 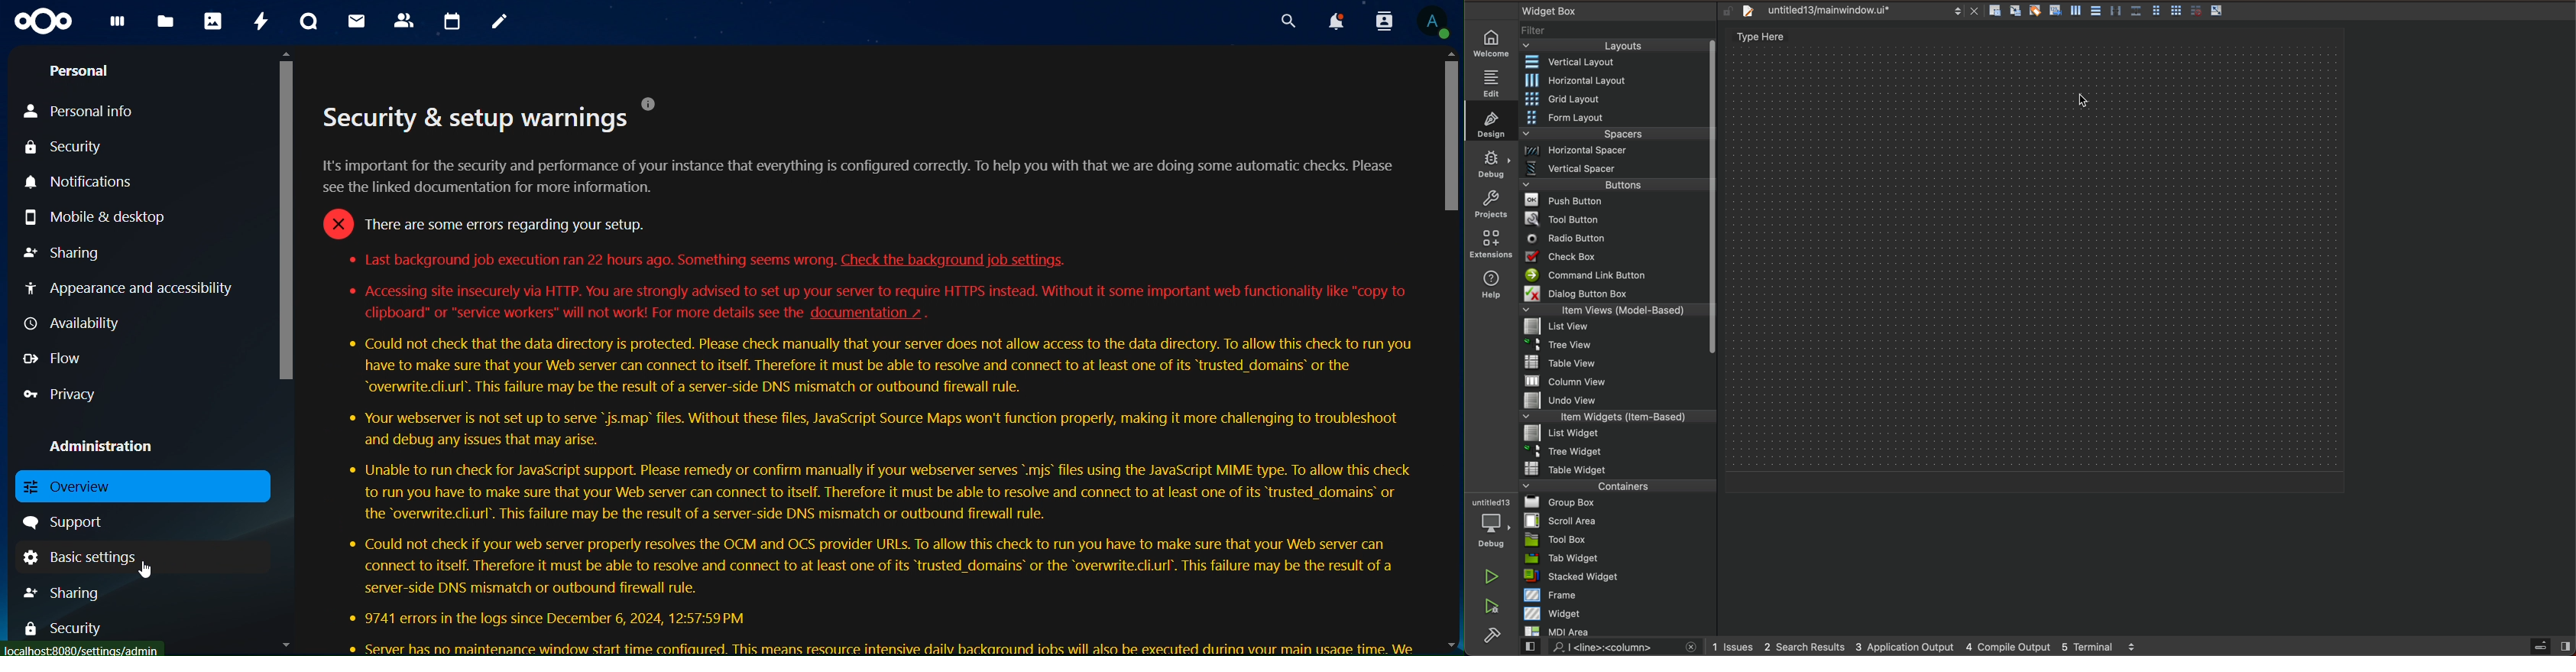 I want to click on help, so click(x=1490, y=288).